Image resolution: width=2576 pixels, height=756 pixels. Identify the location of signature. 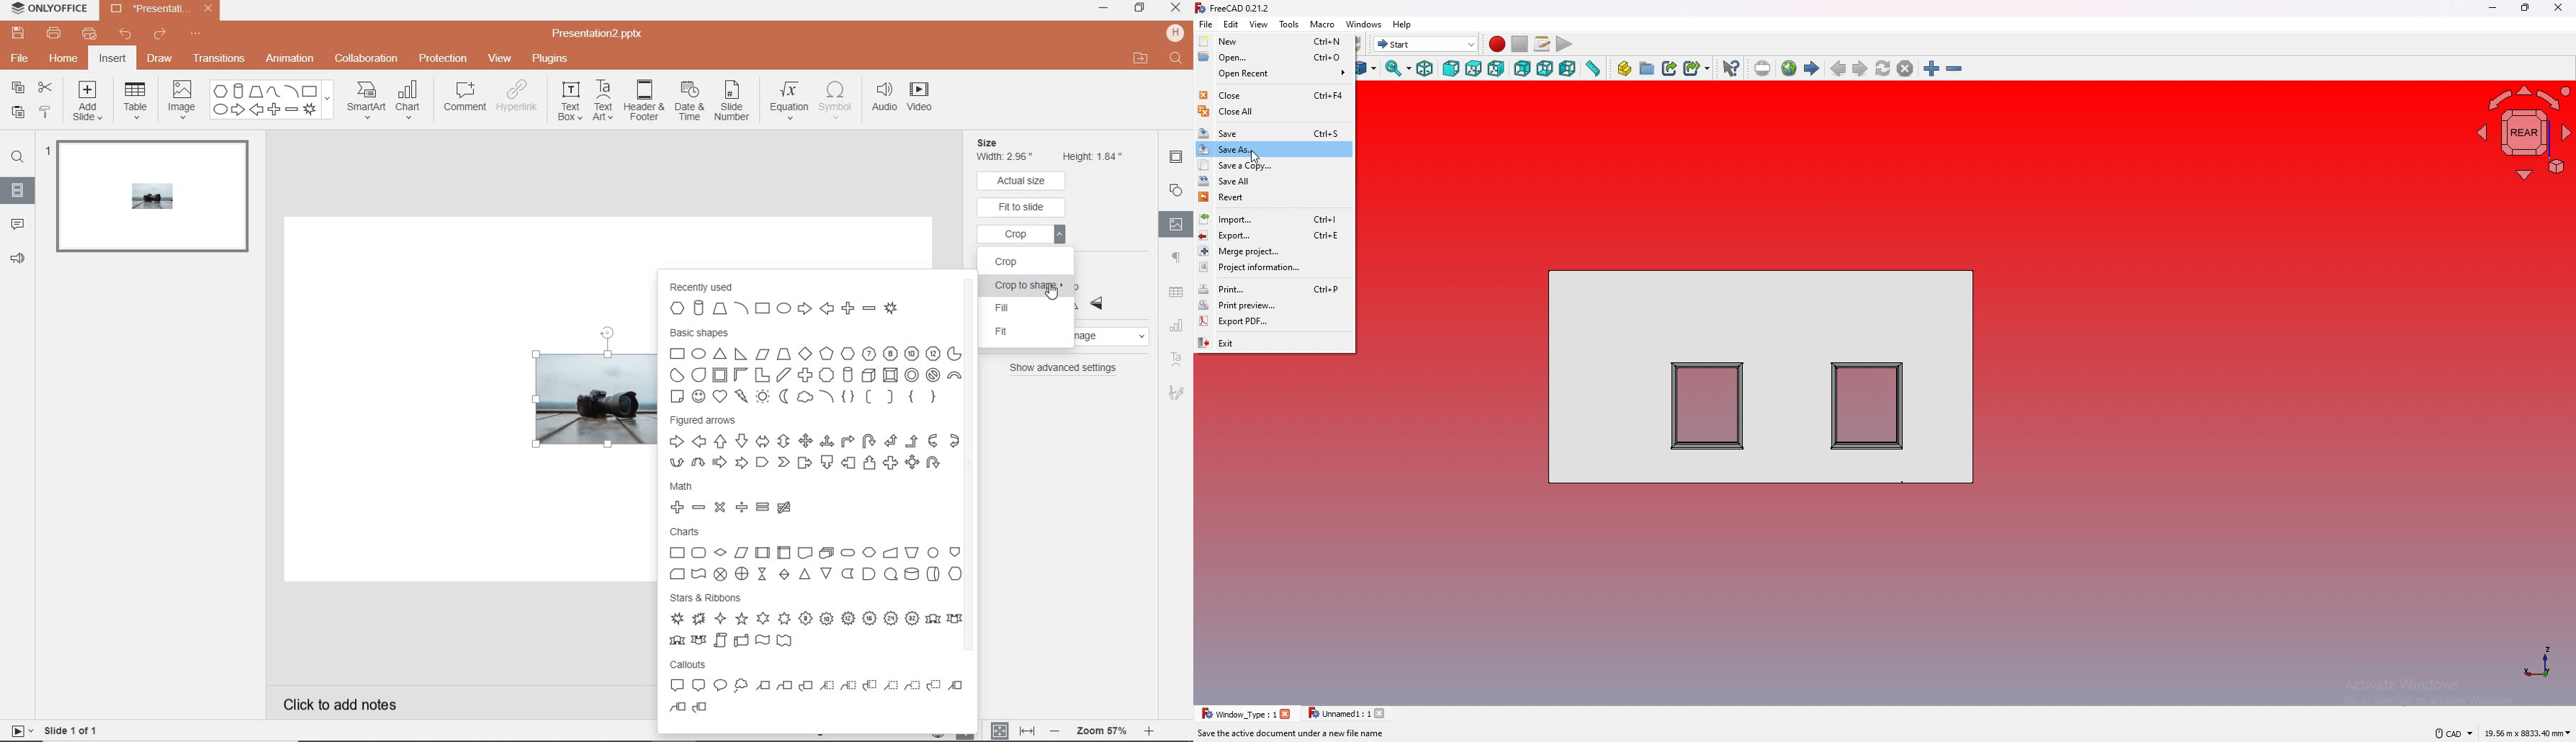
(1177, 393).